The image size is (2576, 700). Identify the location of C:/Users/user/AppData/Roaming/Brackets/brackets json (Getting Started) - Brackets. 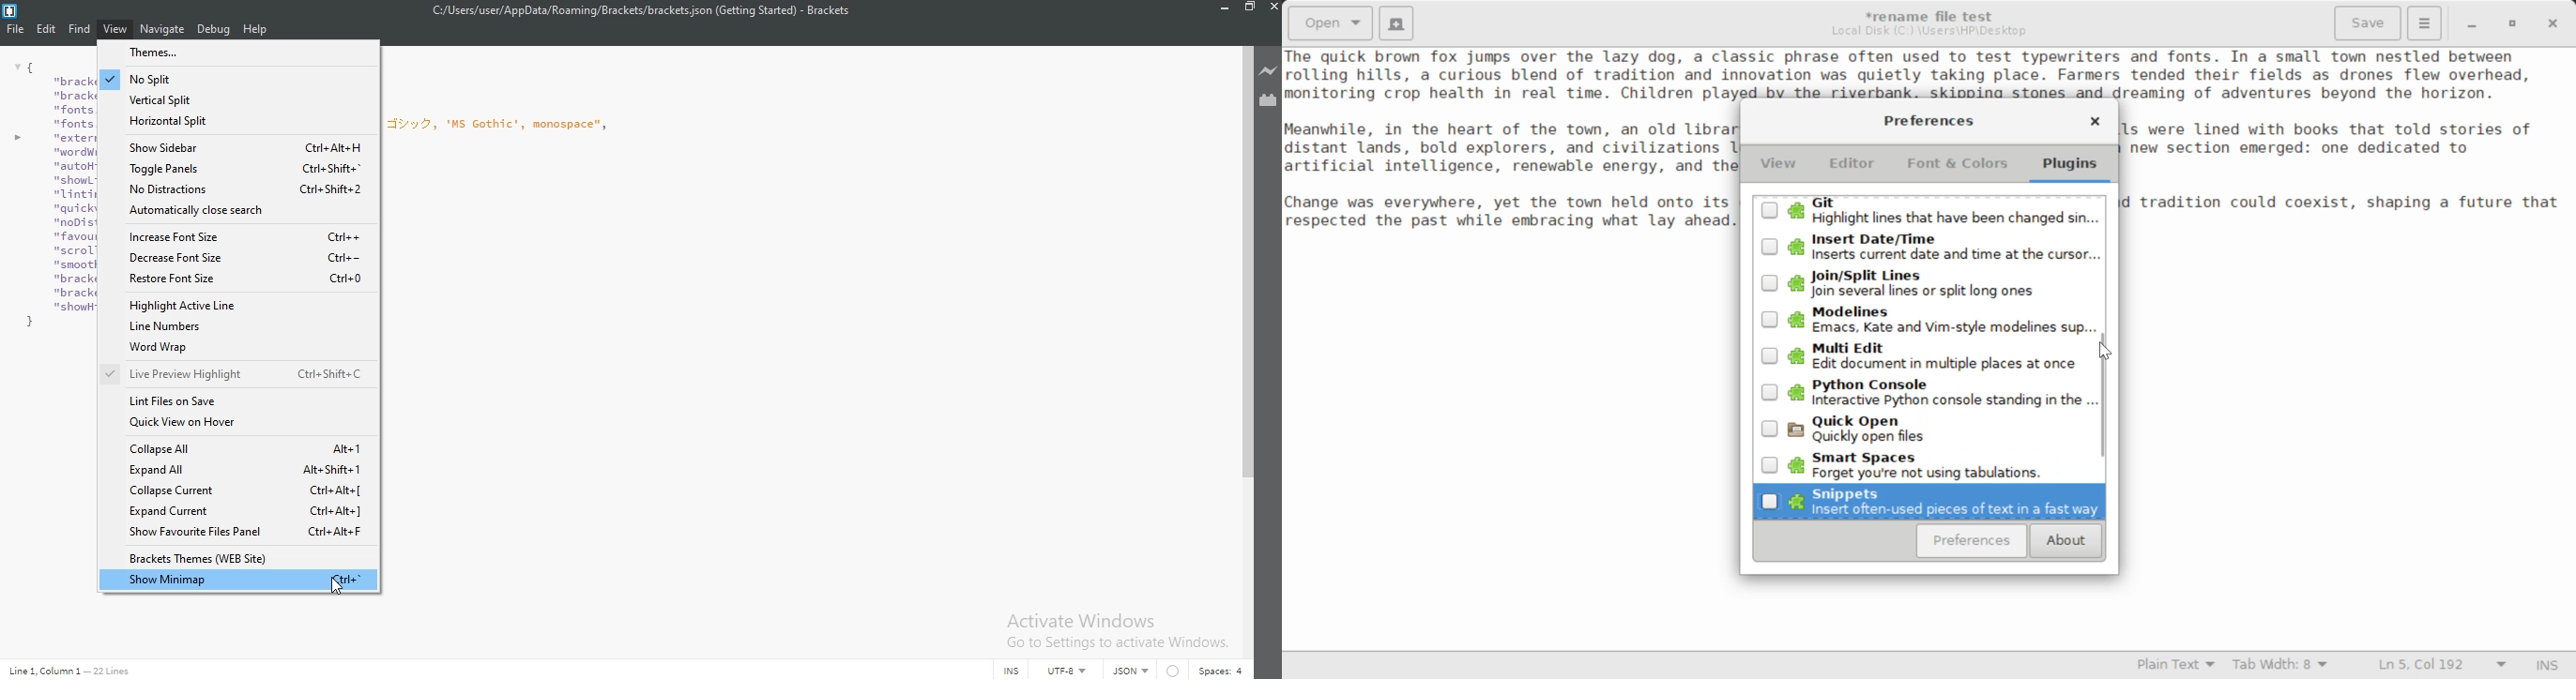
(647, 11).